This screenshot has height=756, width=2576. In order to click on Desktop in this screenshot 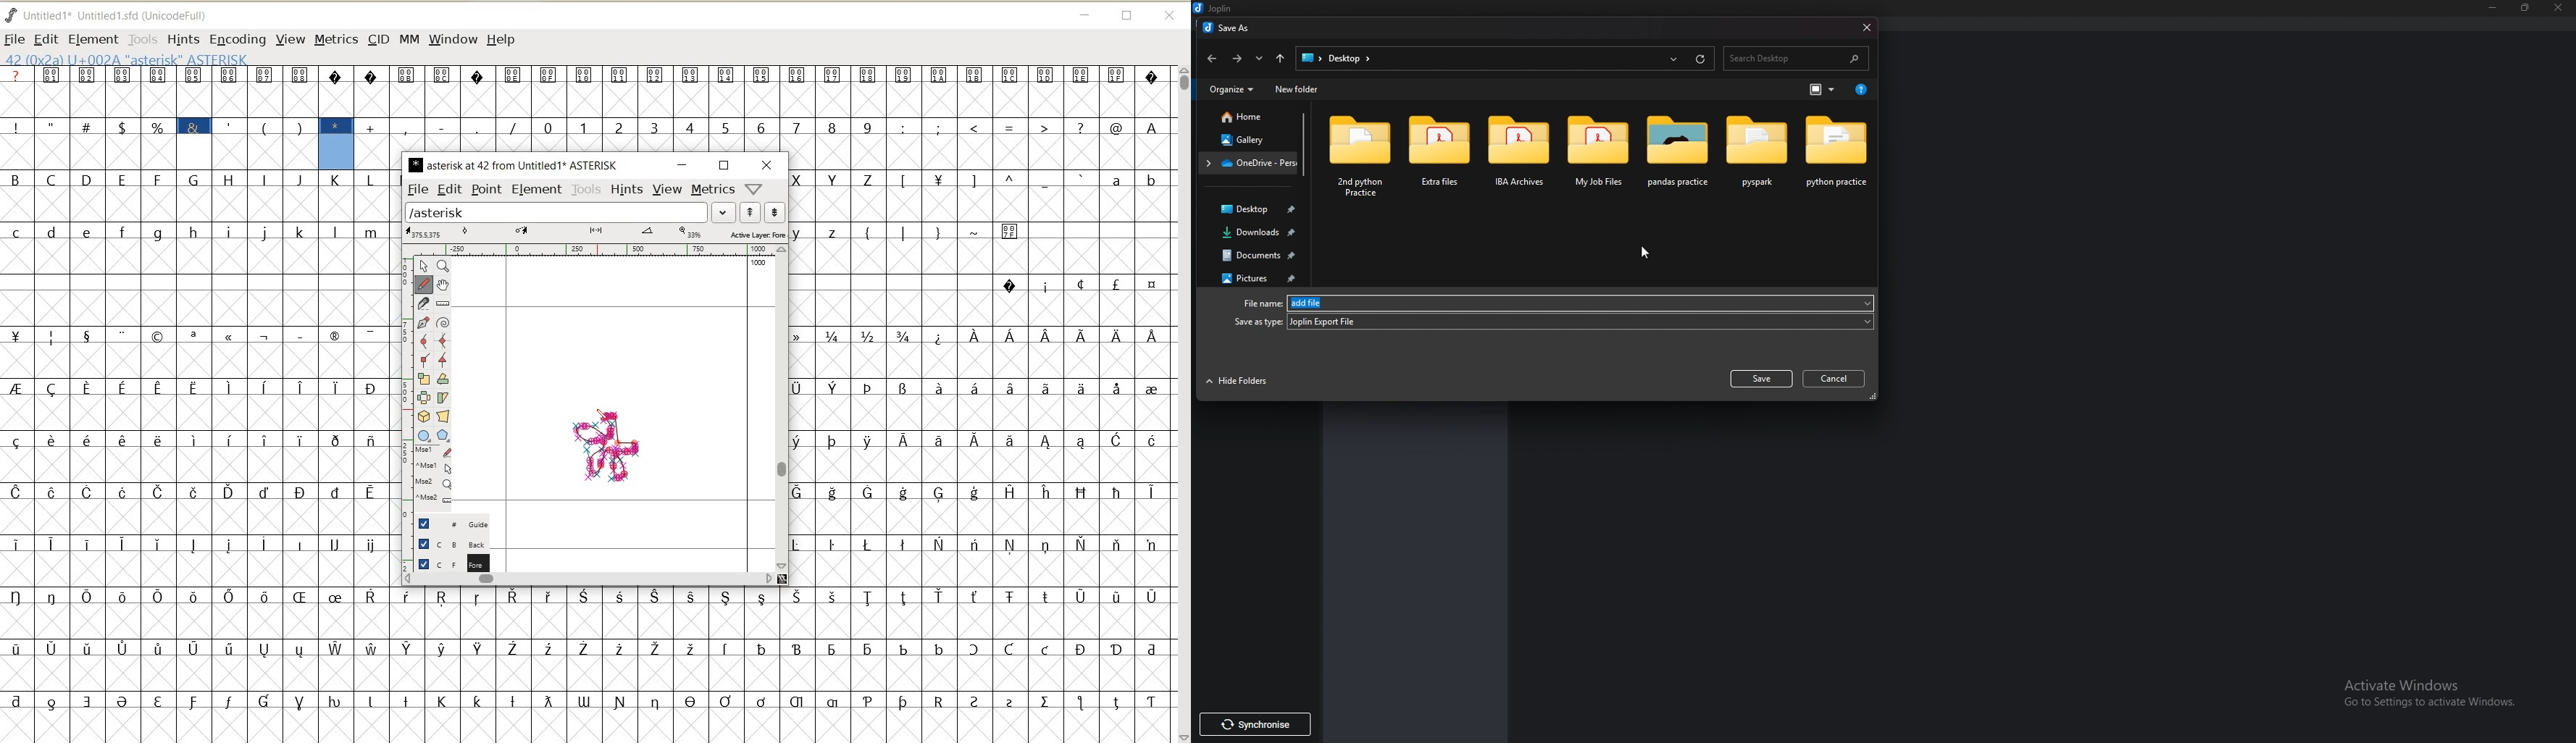, I will do `click(1255, 208)`.